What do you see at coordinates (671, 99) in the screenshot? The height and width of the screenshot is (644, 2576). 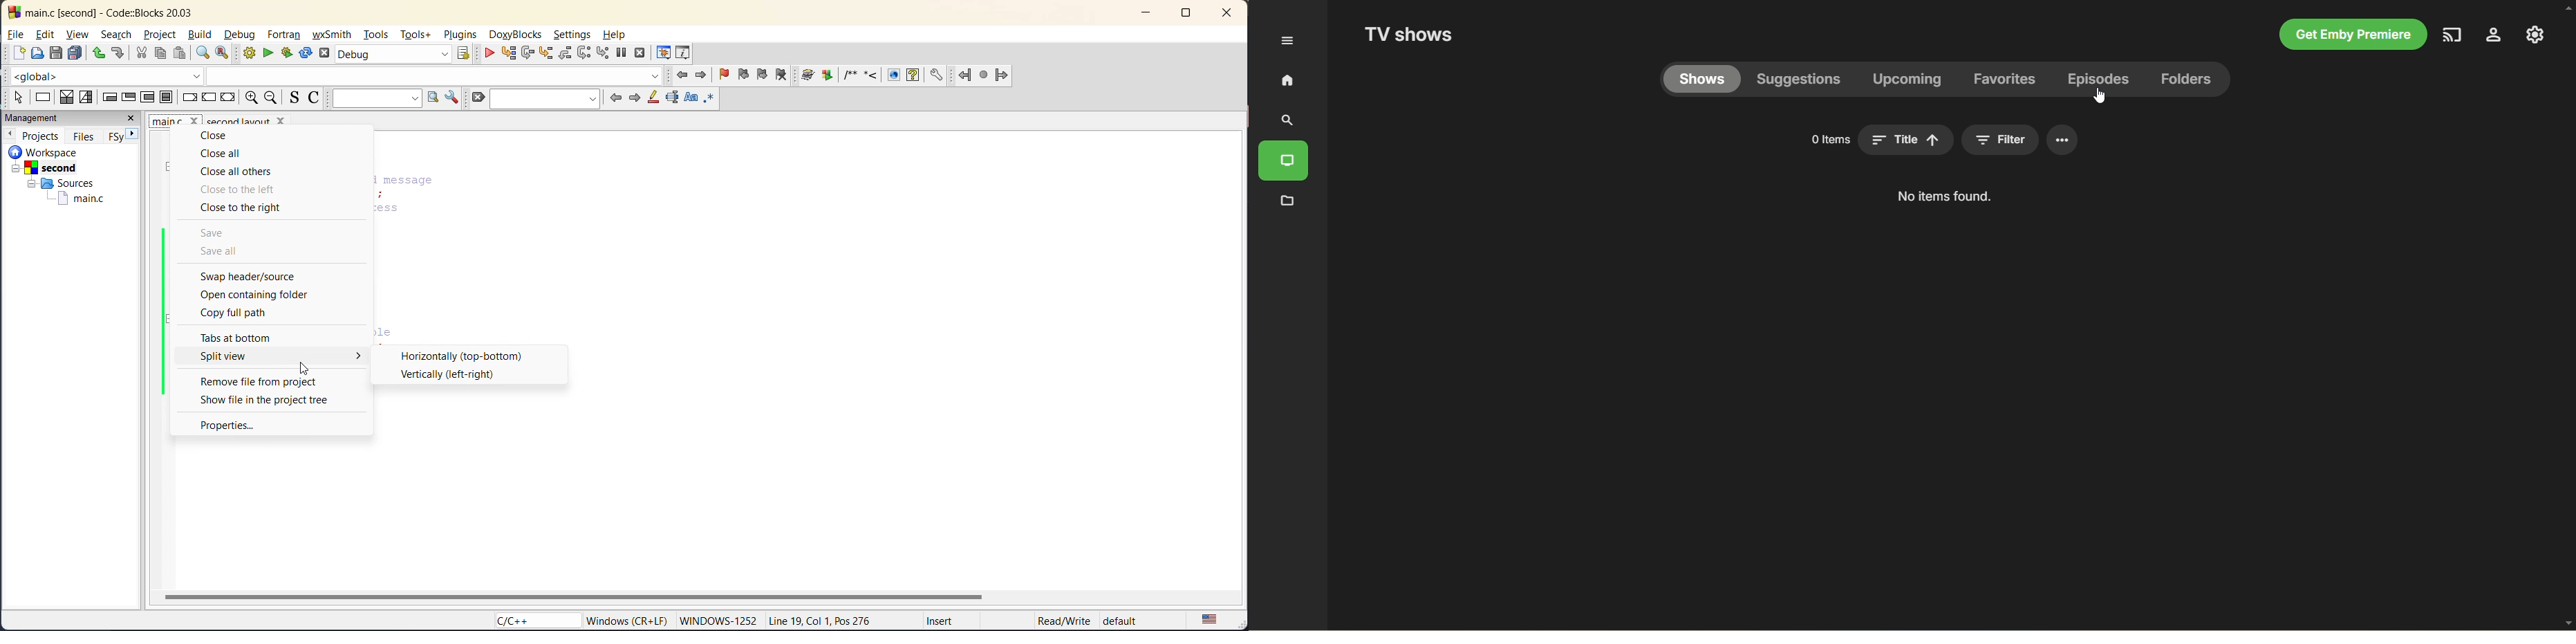 I see `selected text` at bounding box center [671, 99].